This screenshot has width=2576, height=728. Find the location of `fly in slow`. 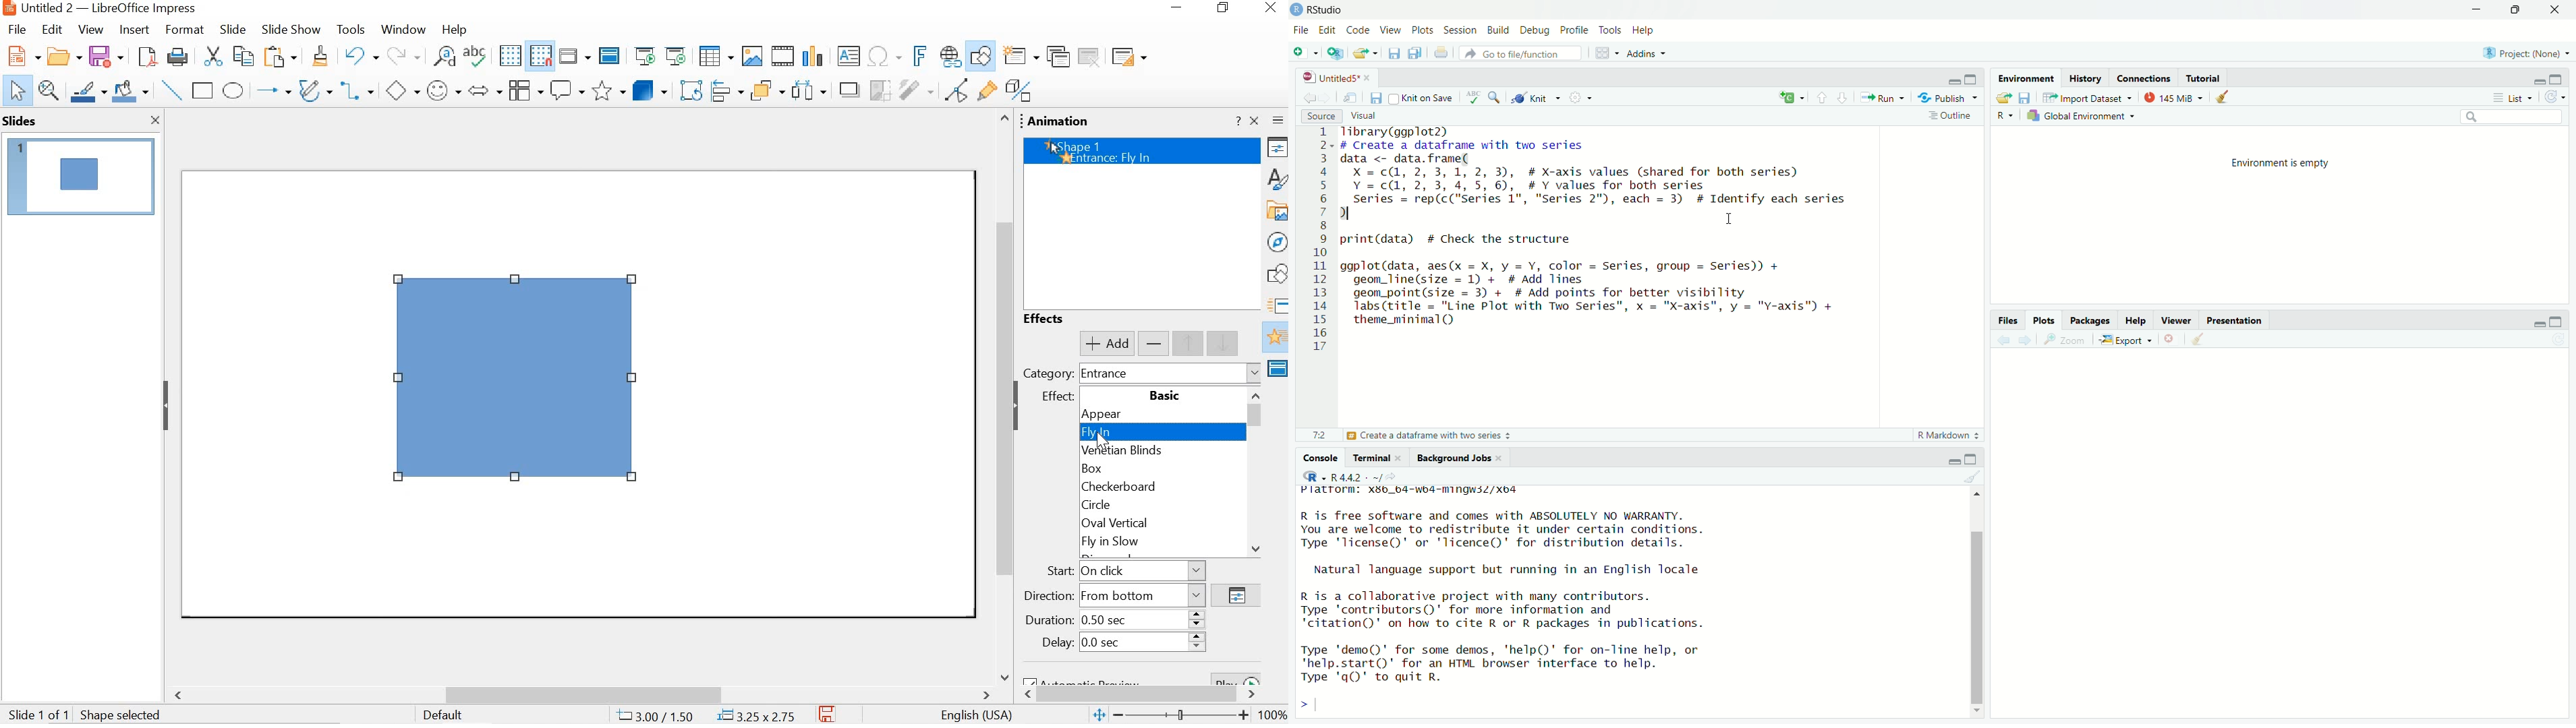

fly in slow is located at coordinates (1143, 541).